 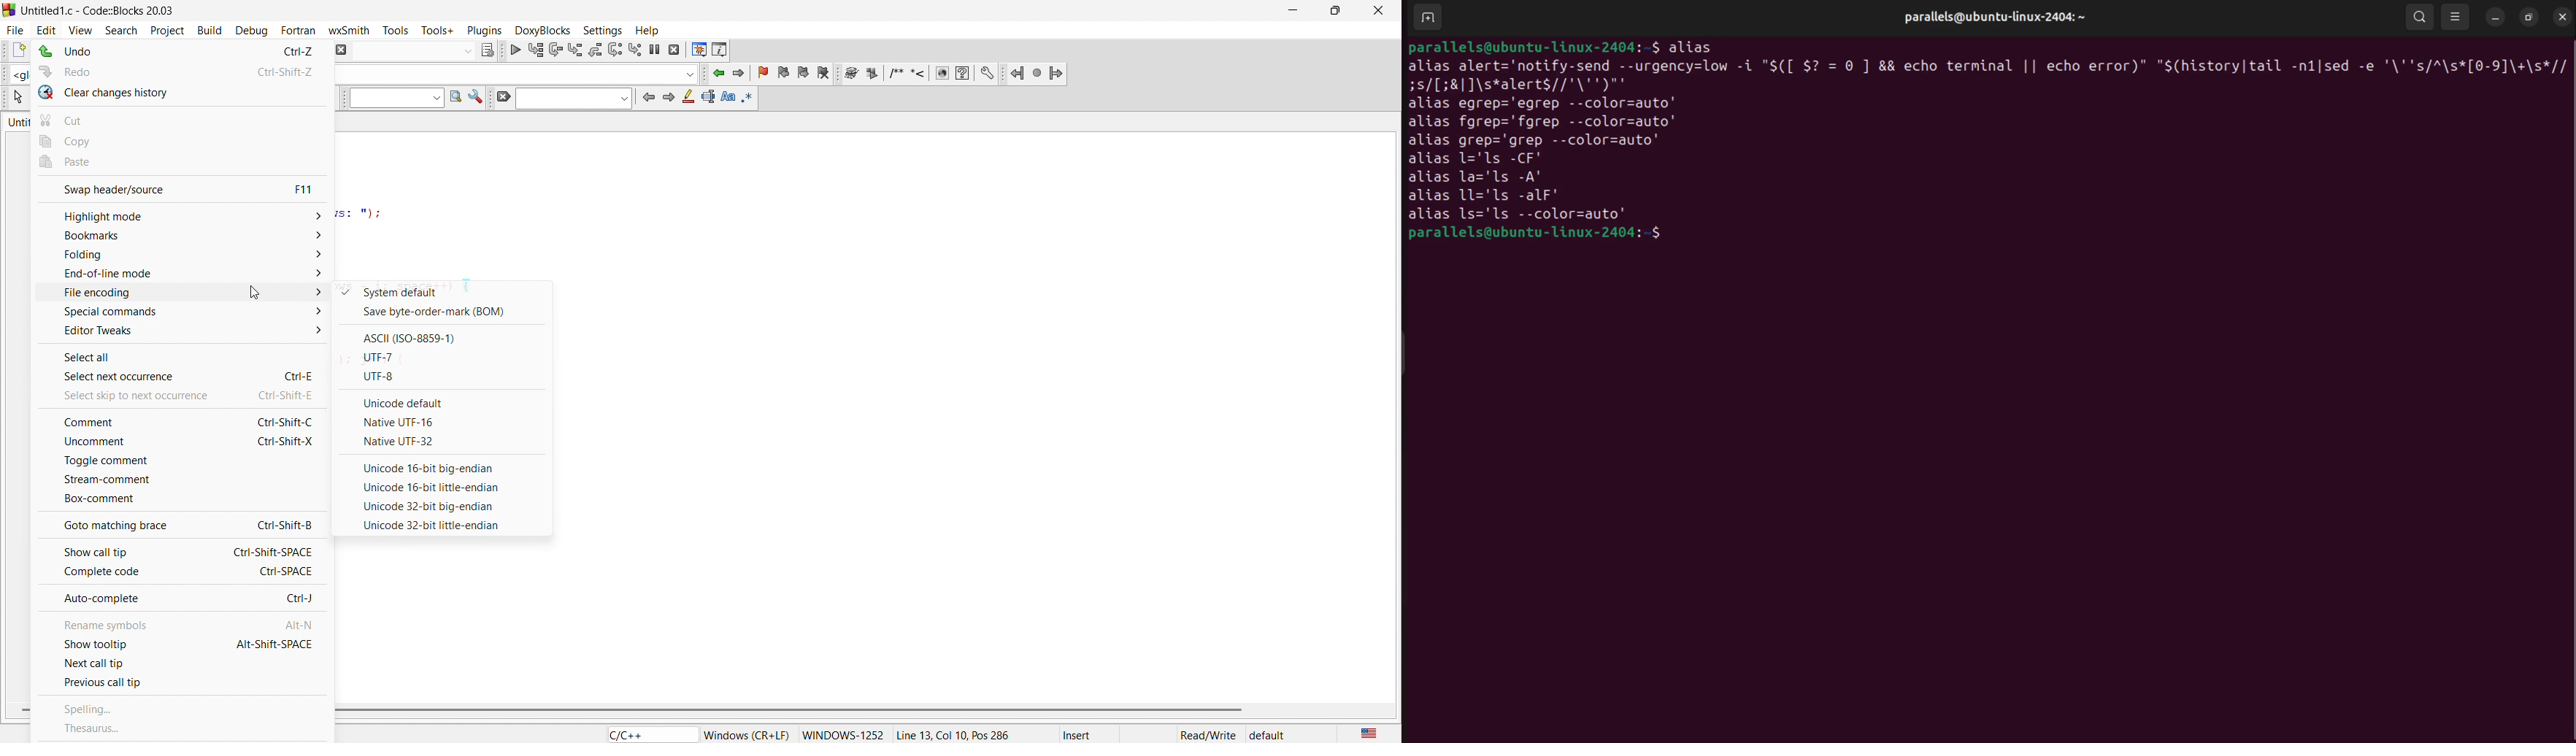 I want to click on insert comment box, so click(x=896, y=75).